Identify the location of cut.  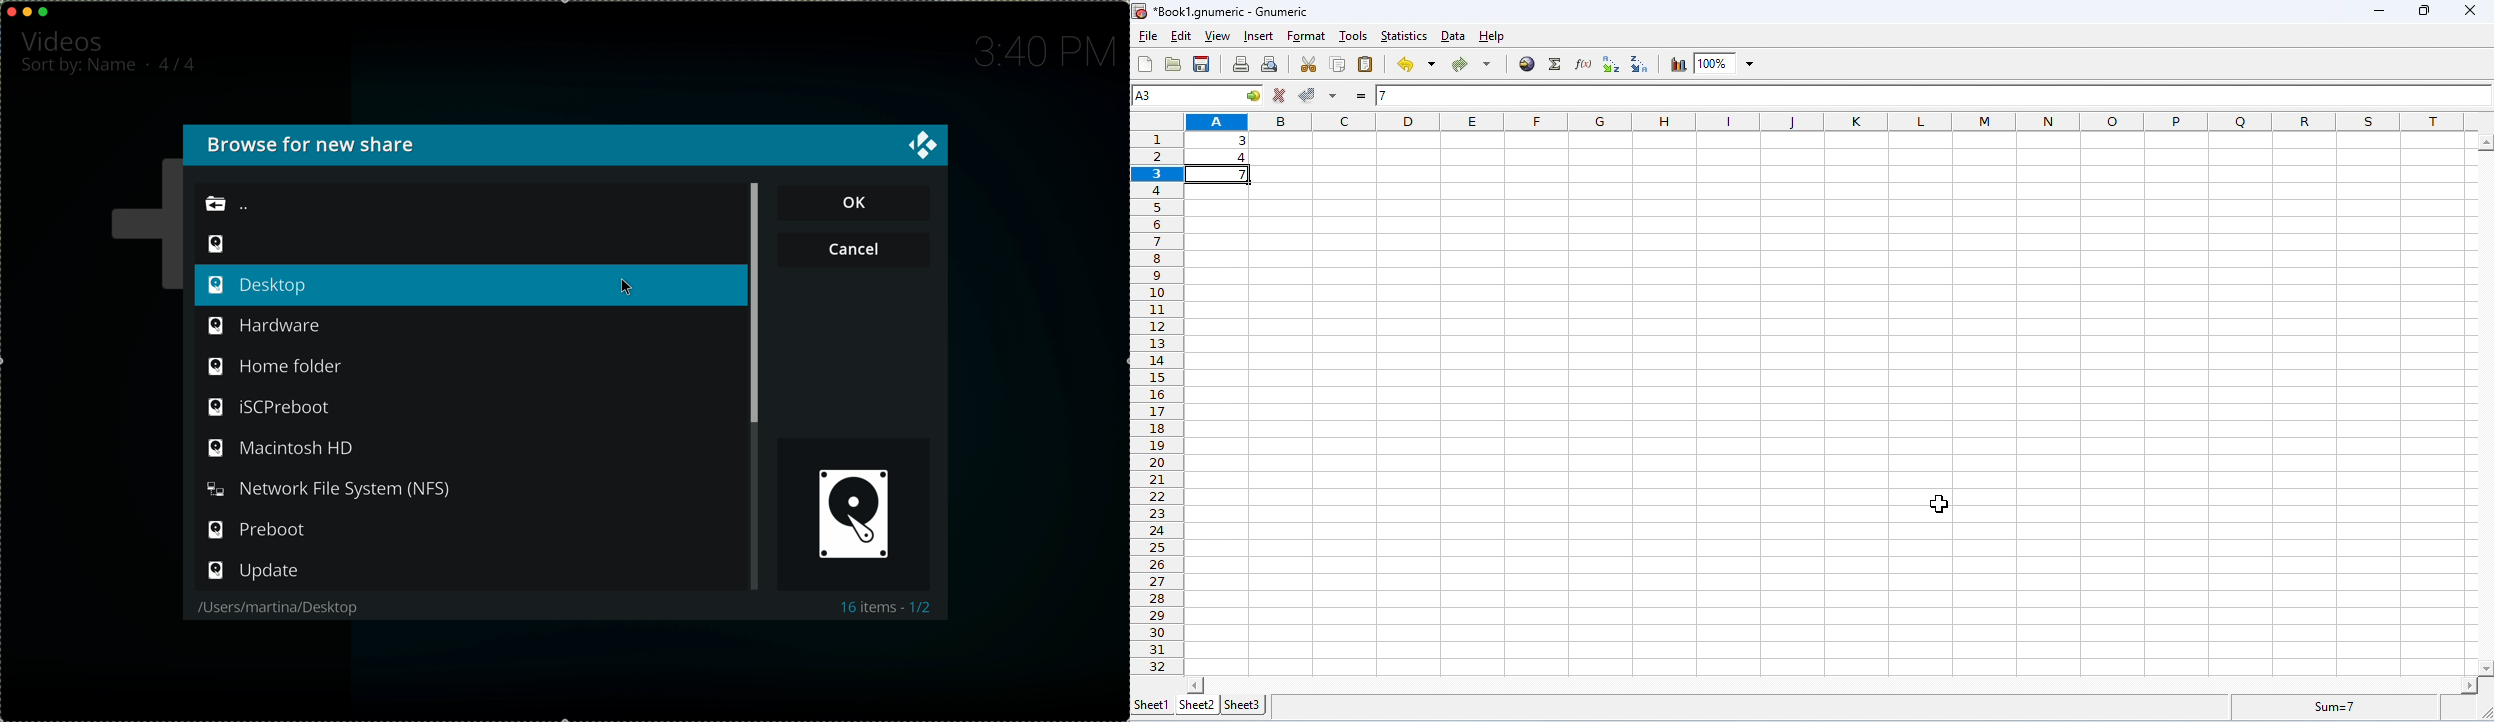
(1306, 65).